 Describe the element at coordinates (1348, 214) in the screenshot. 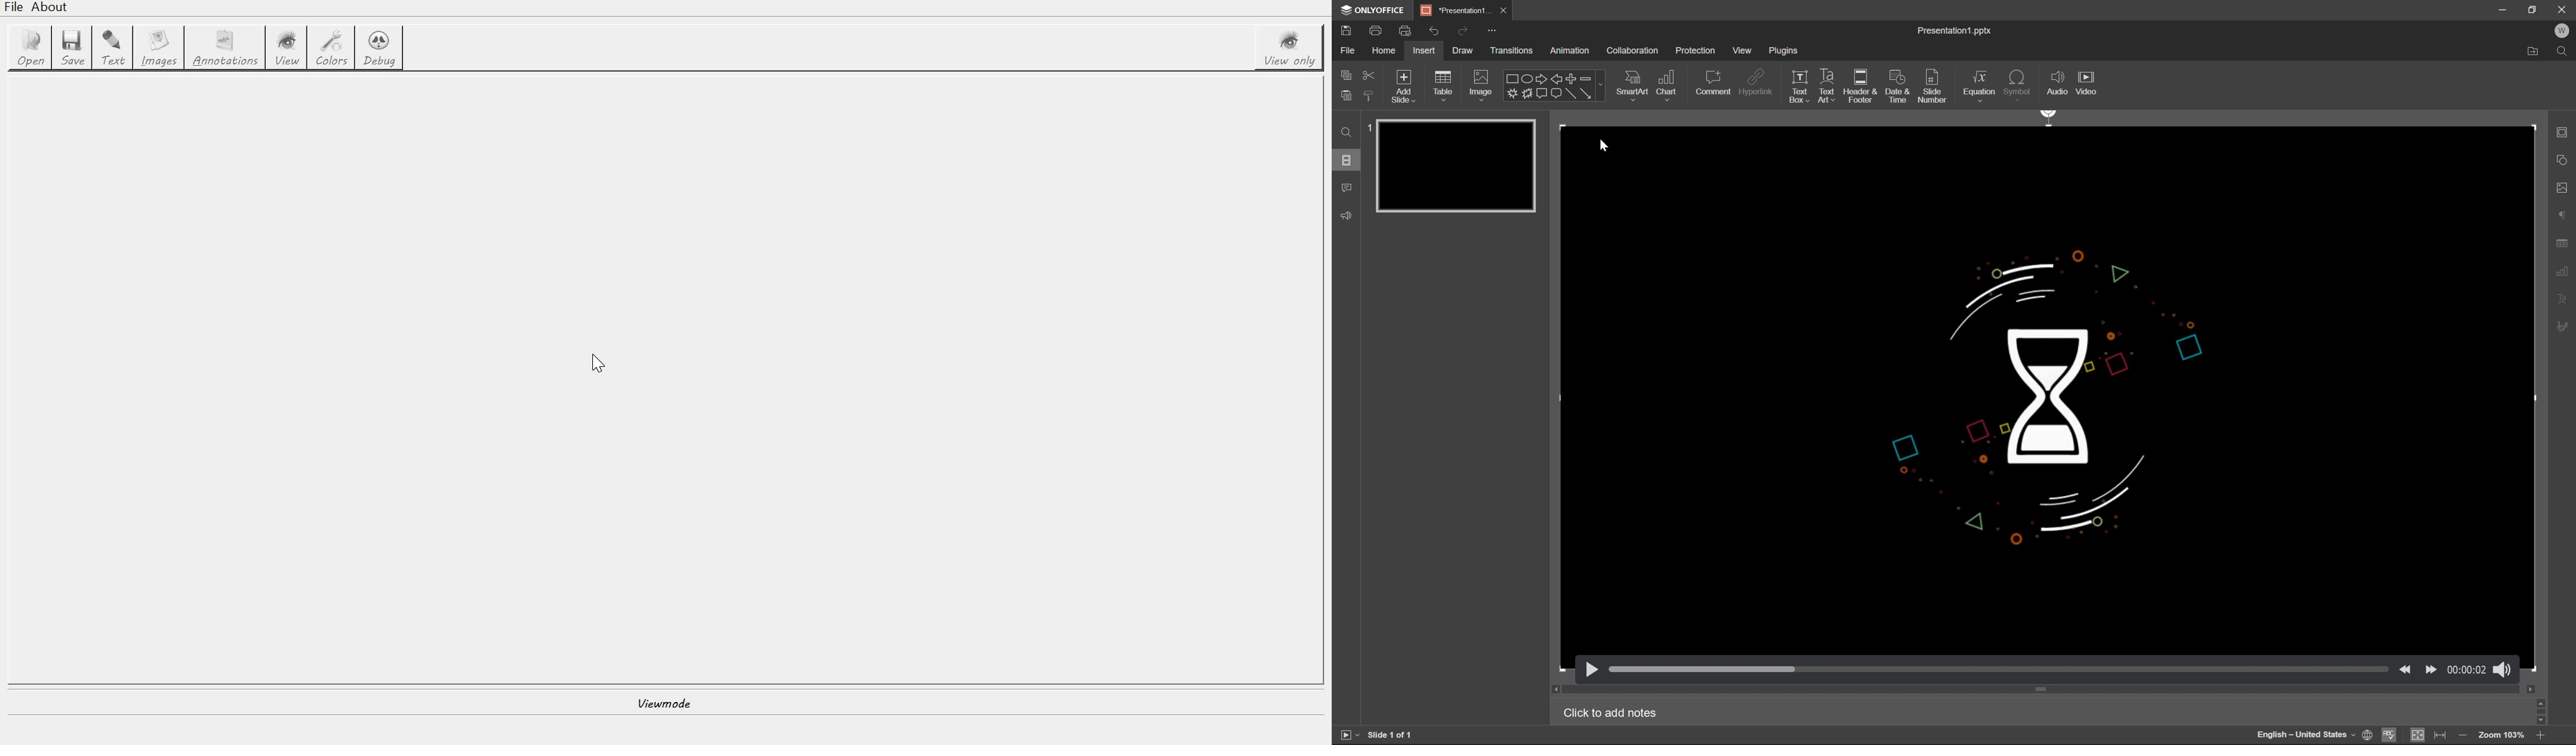

I see `Feedback & support` at that location.